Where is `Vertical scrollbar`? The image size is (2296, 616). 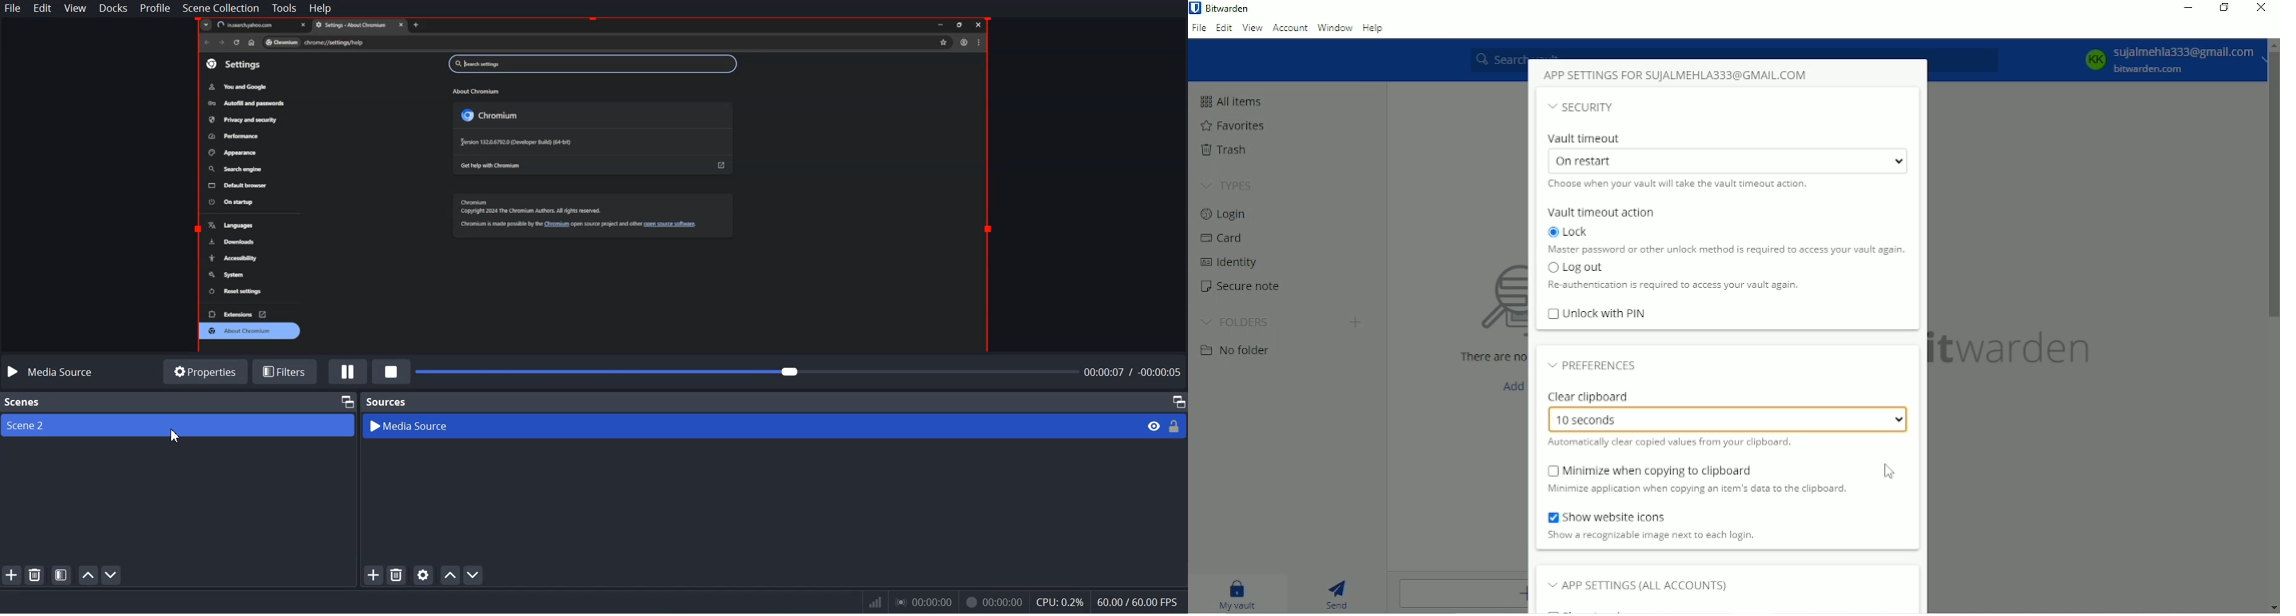 Vertical scrollbar is located at coordinates (2272, 185).